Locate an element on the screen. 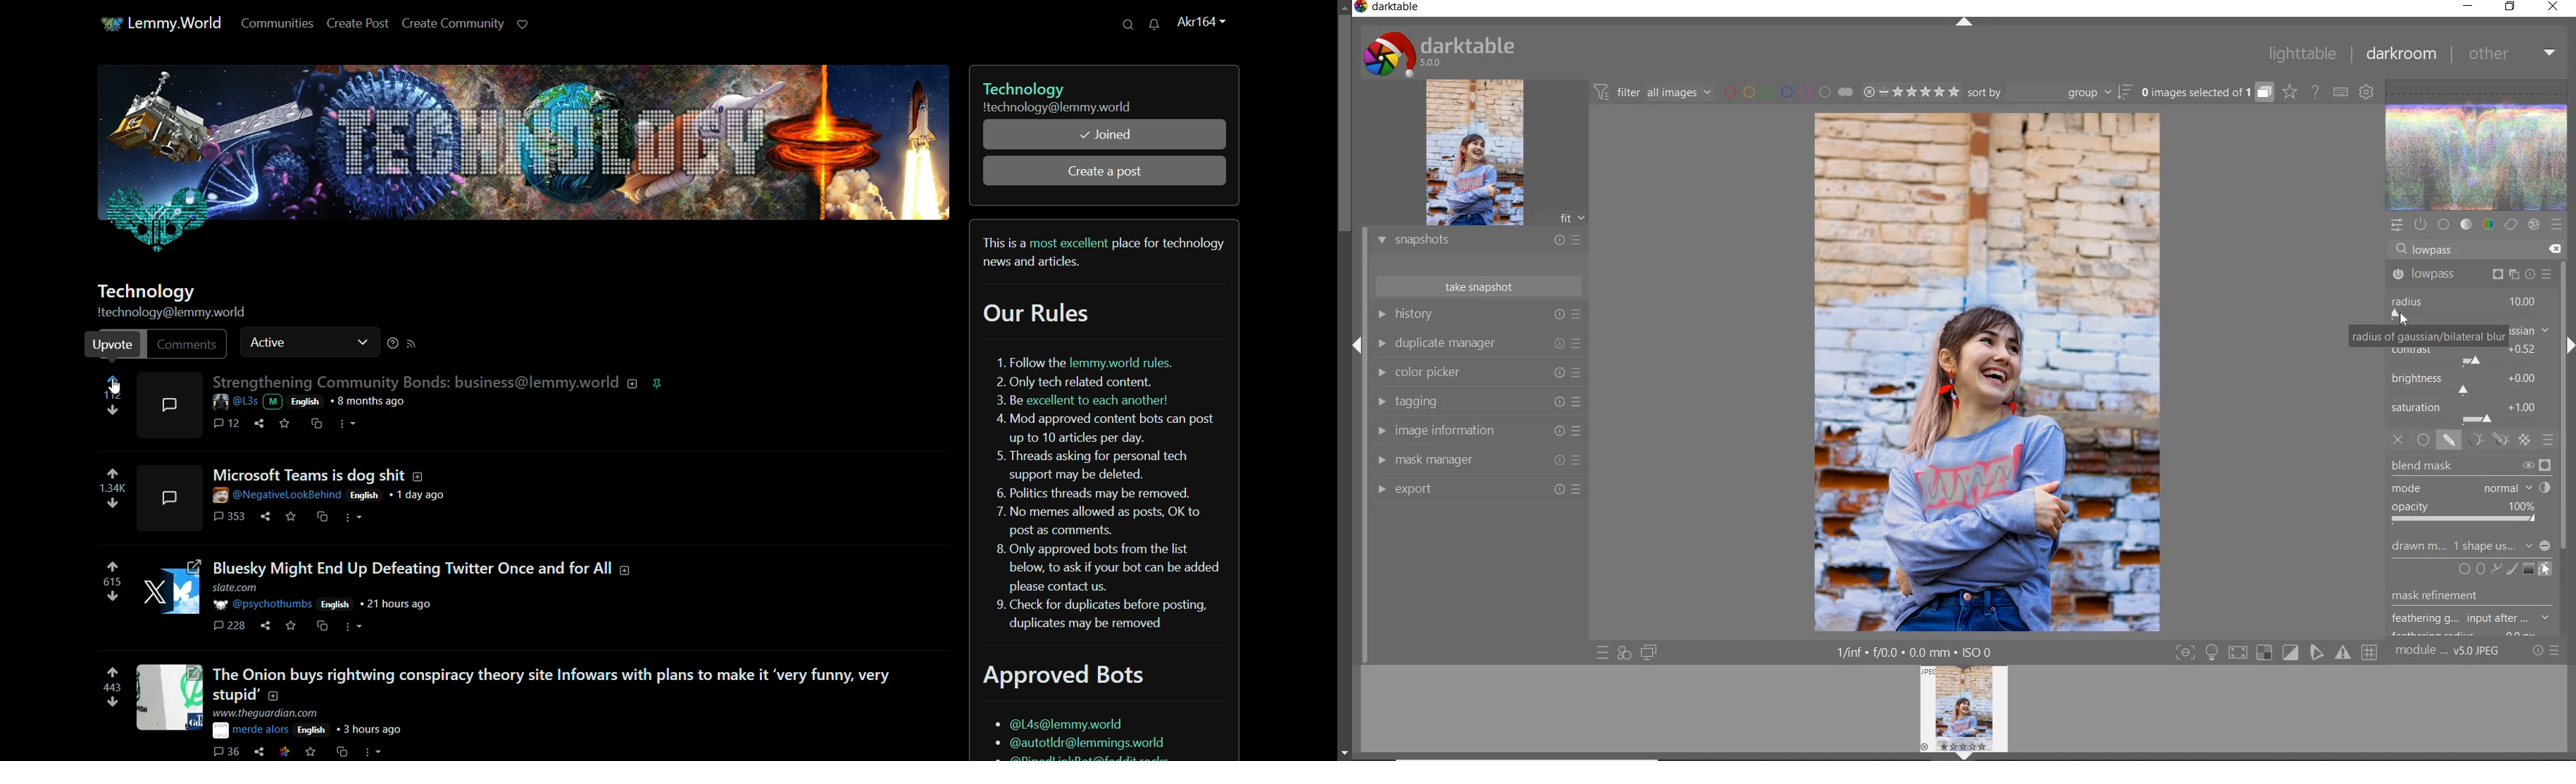  unread messages is located at coordinates (1155, 25).